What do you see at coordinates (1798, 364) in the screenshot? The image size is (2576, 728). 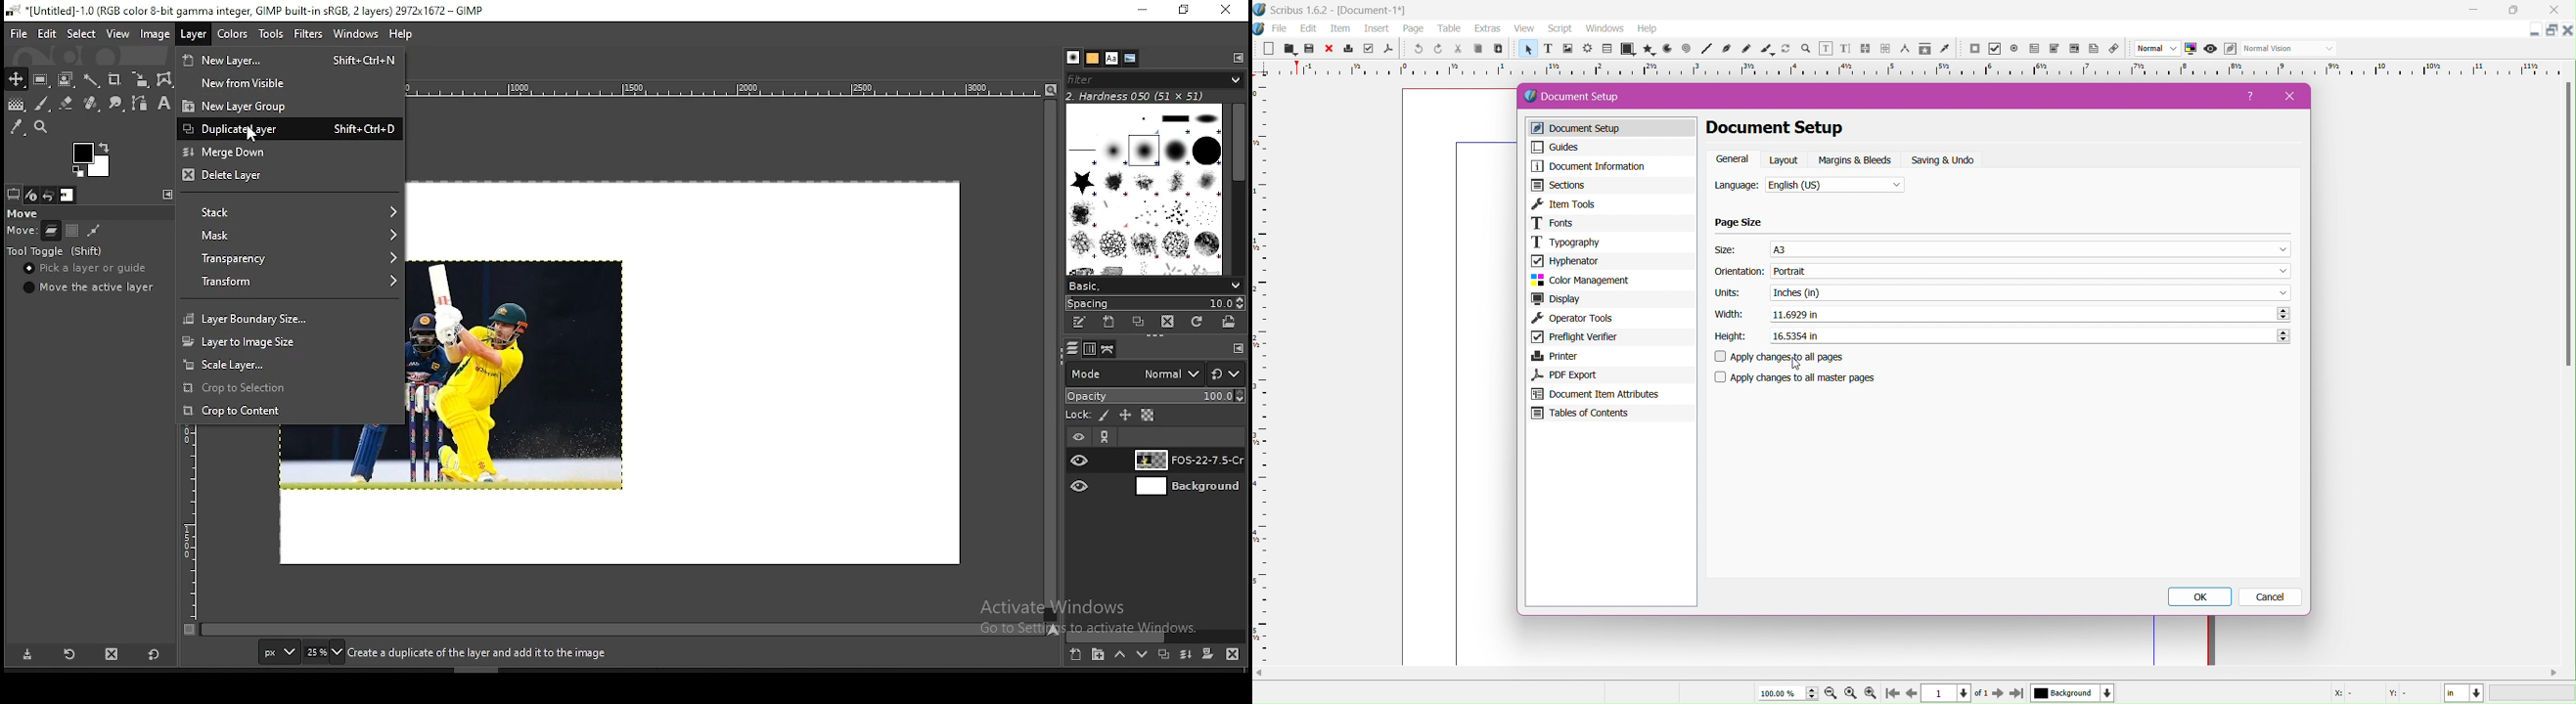 I see `Cursor` at bounding box center [1798, 364].